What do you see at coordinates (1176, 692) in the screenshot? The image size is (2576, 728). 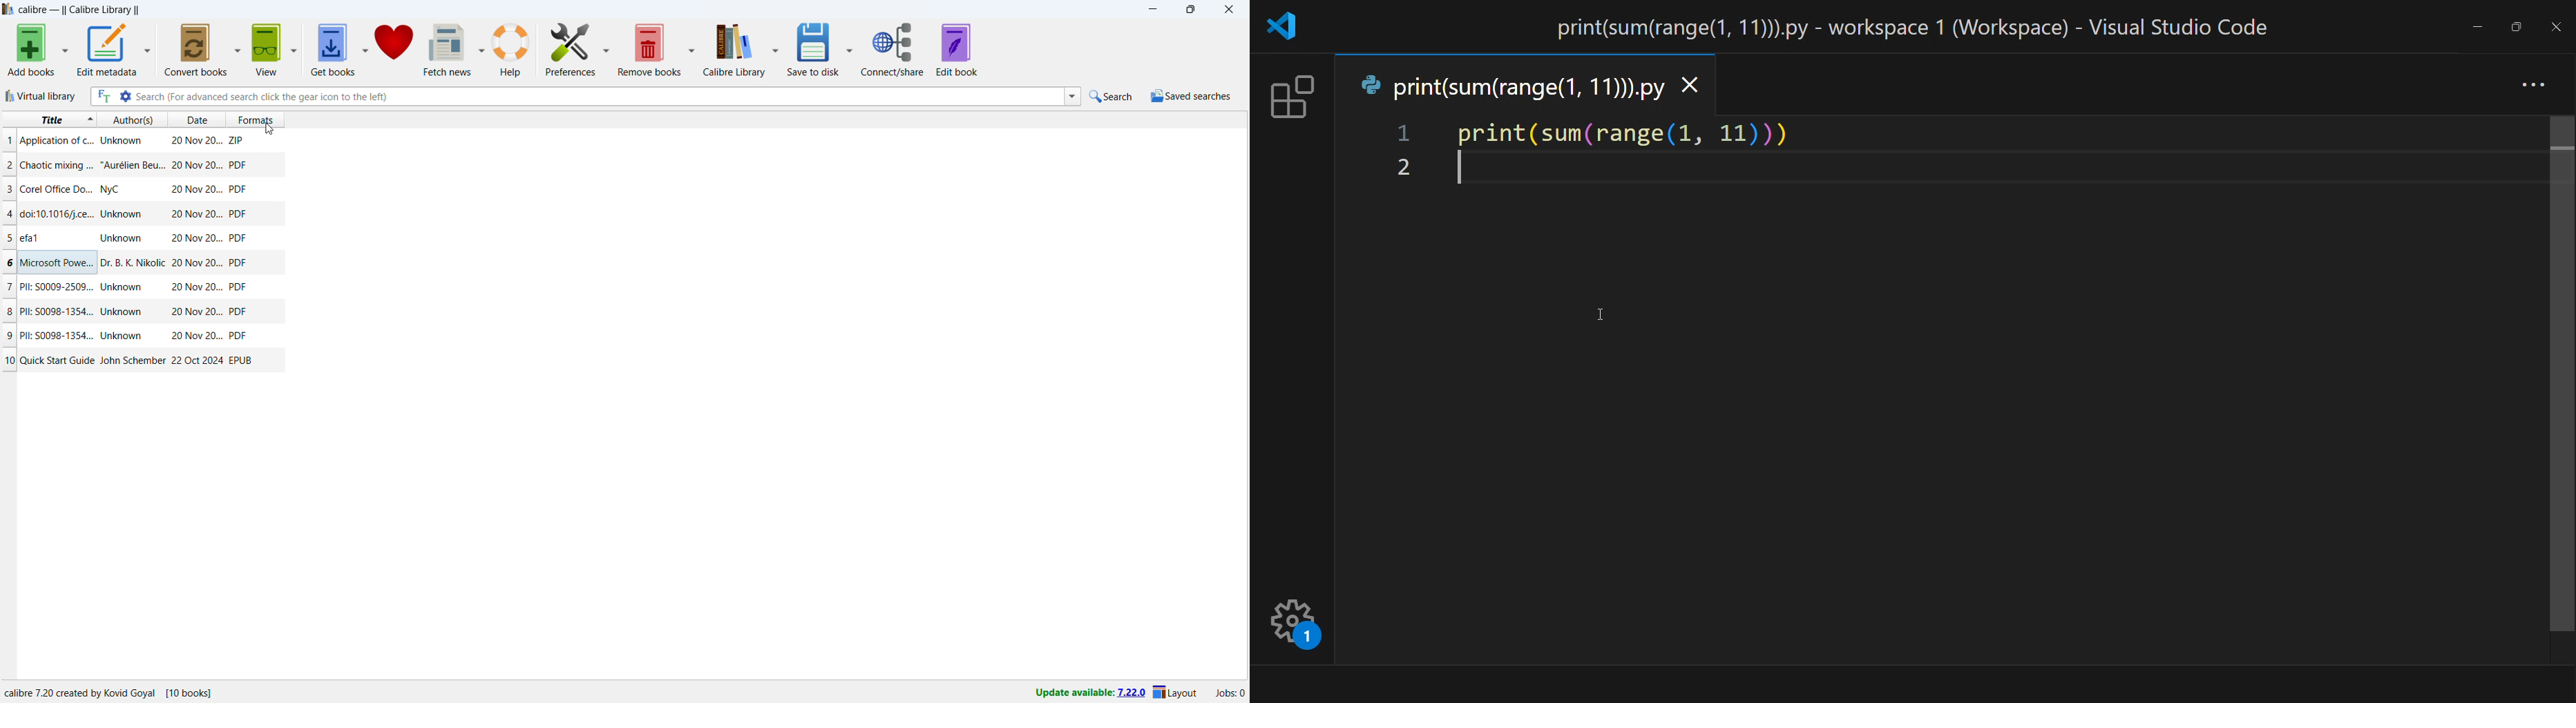 I see `Layout` at bounding box center [1176, 692].